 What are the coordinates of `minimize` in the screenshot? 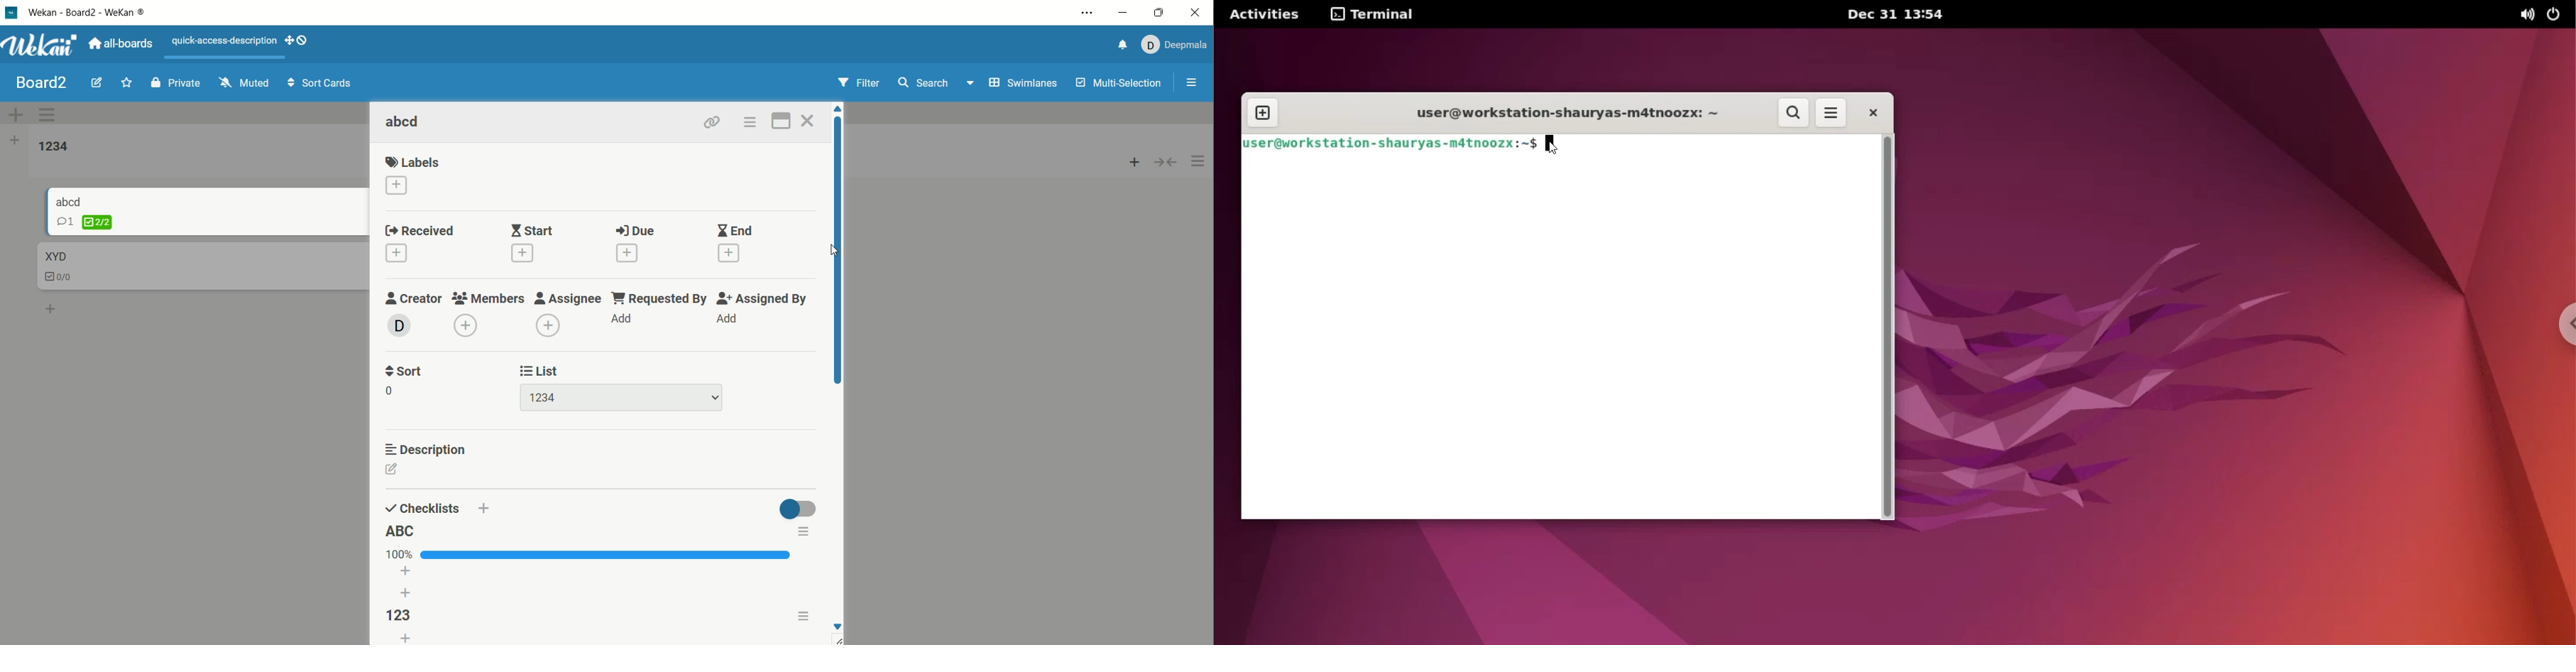 It's located at (1124, 13).